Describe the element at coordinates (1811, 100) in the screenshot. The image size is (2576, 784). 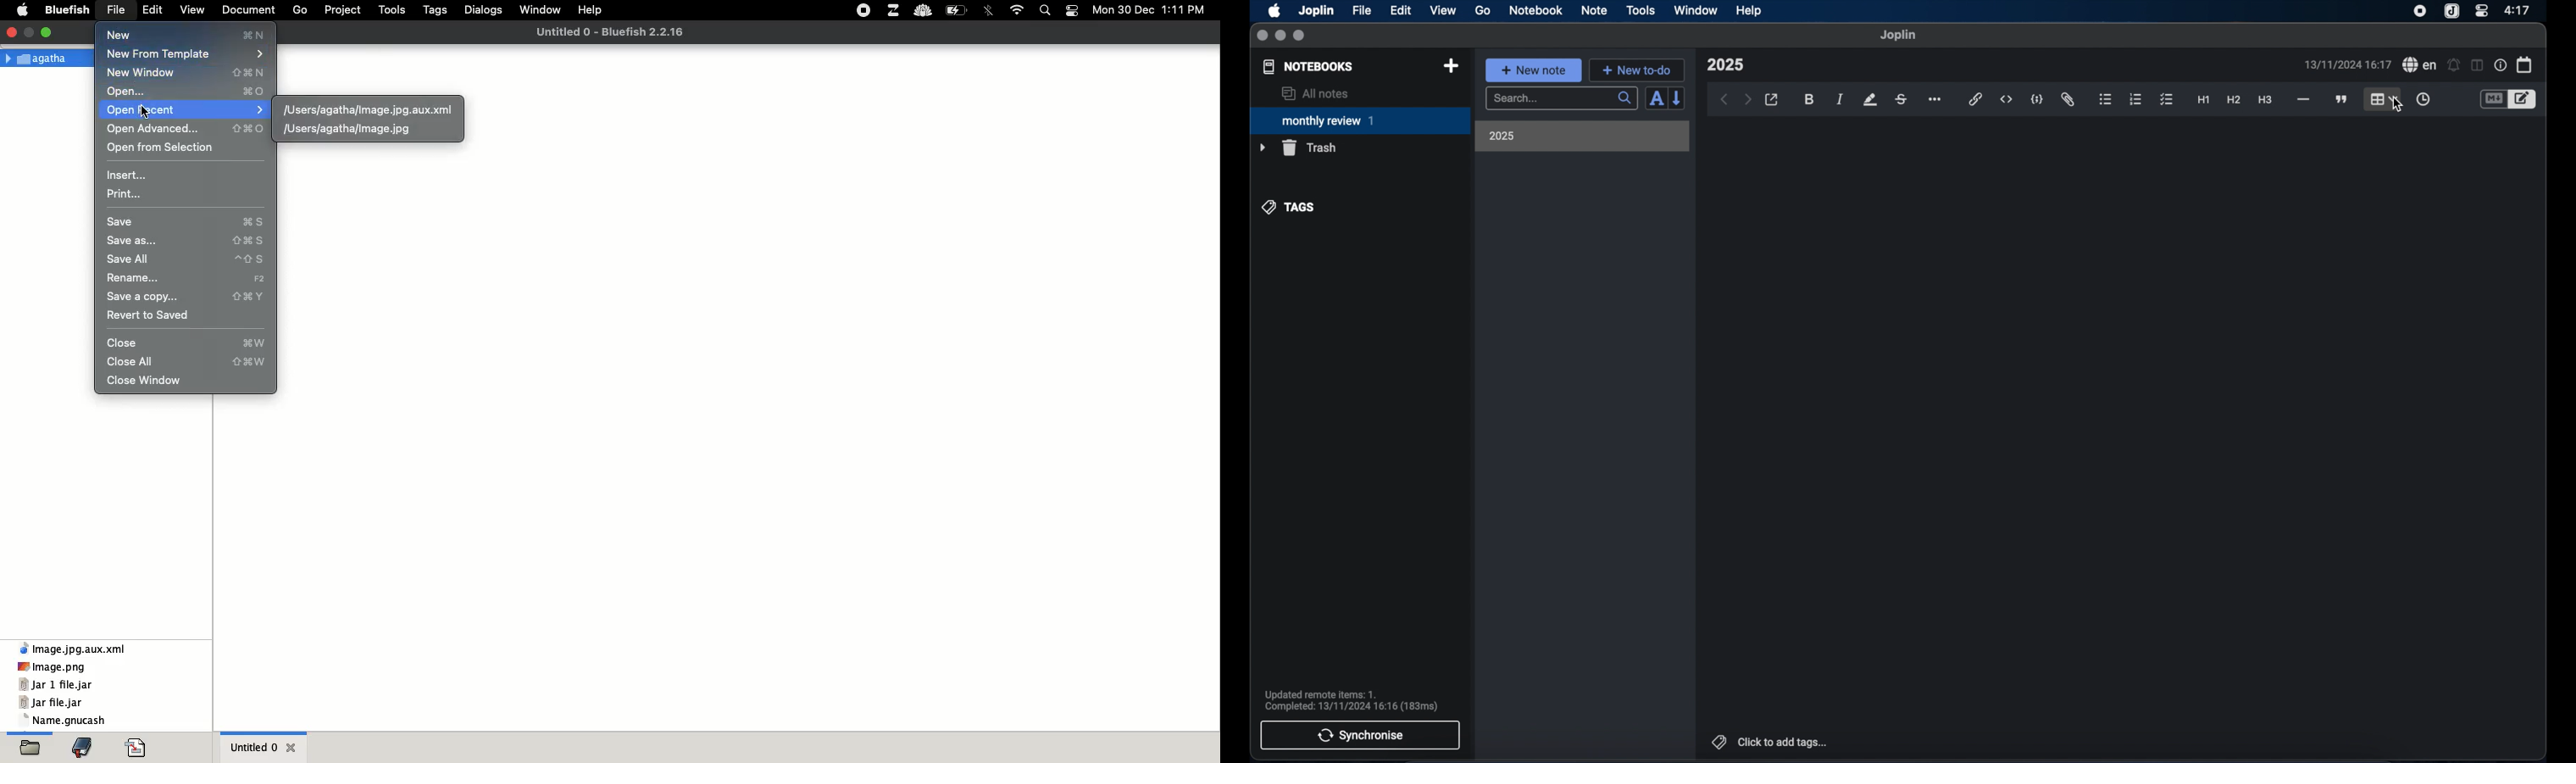
I see `bold` at that location.